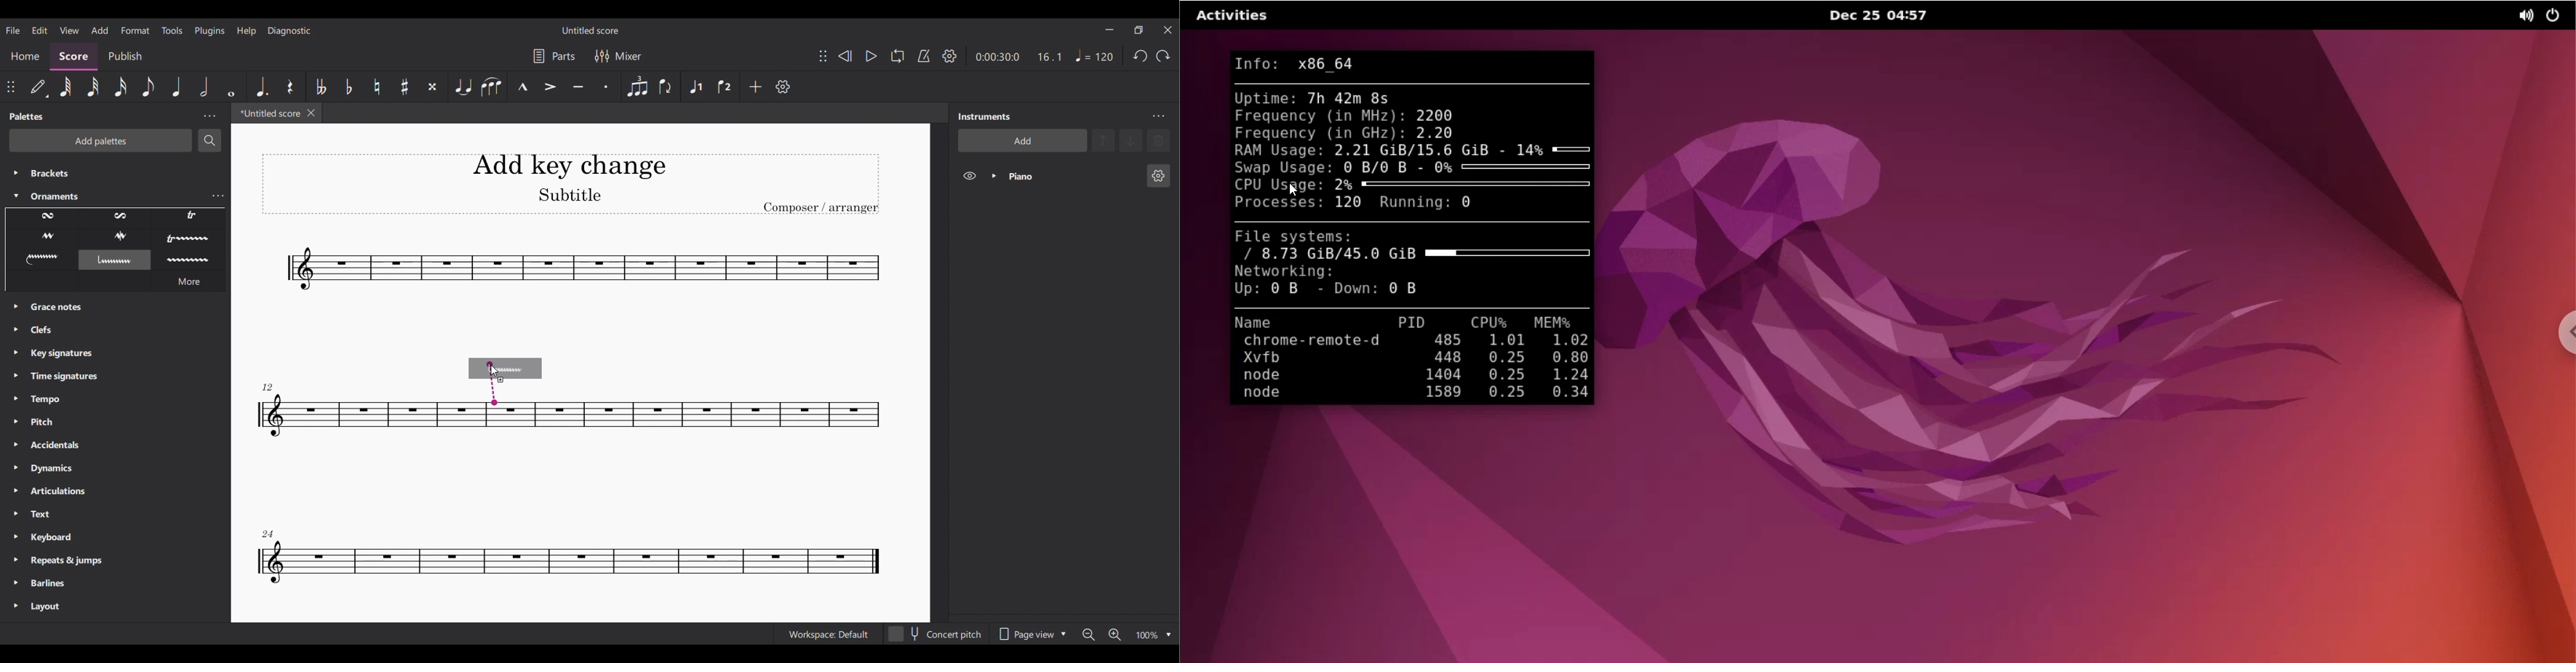 This screenshot has width=2576, height=672. What do you see at coordinates (845, 56) in the screenshot?
I see `Rewind` at bounding box center [845, 56].